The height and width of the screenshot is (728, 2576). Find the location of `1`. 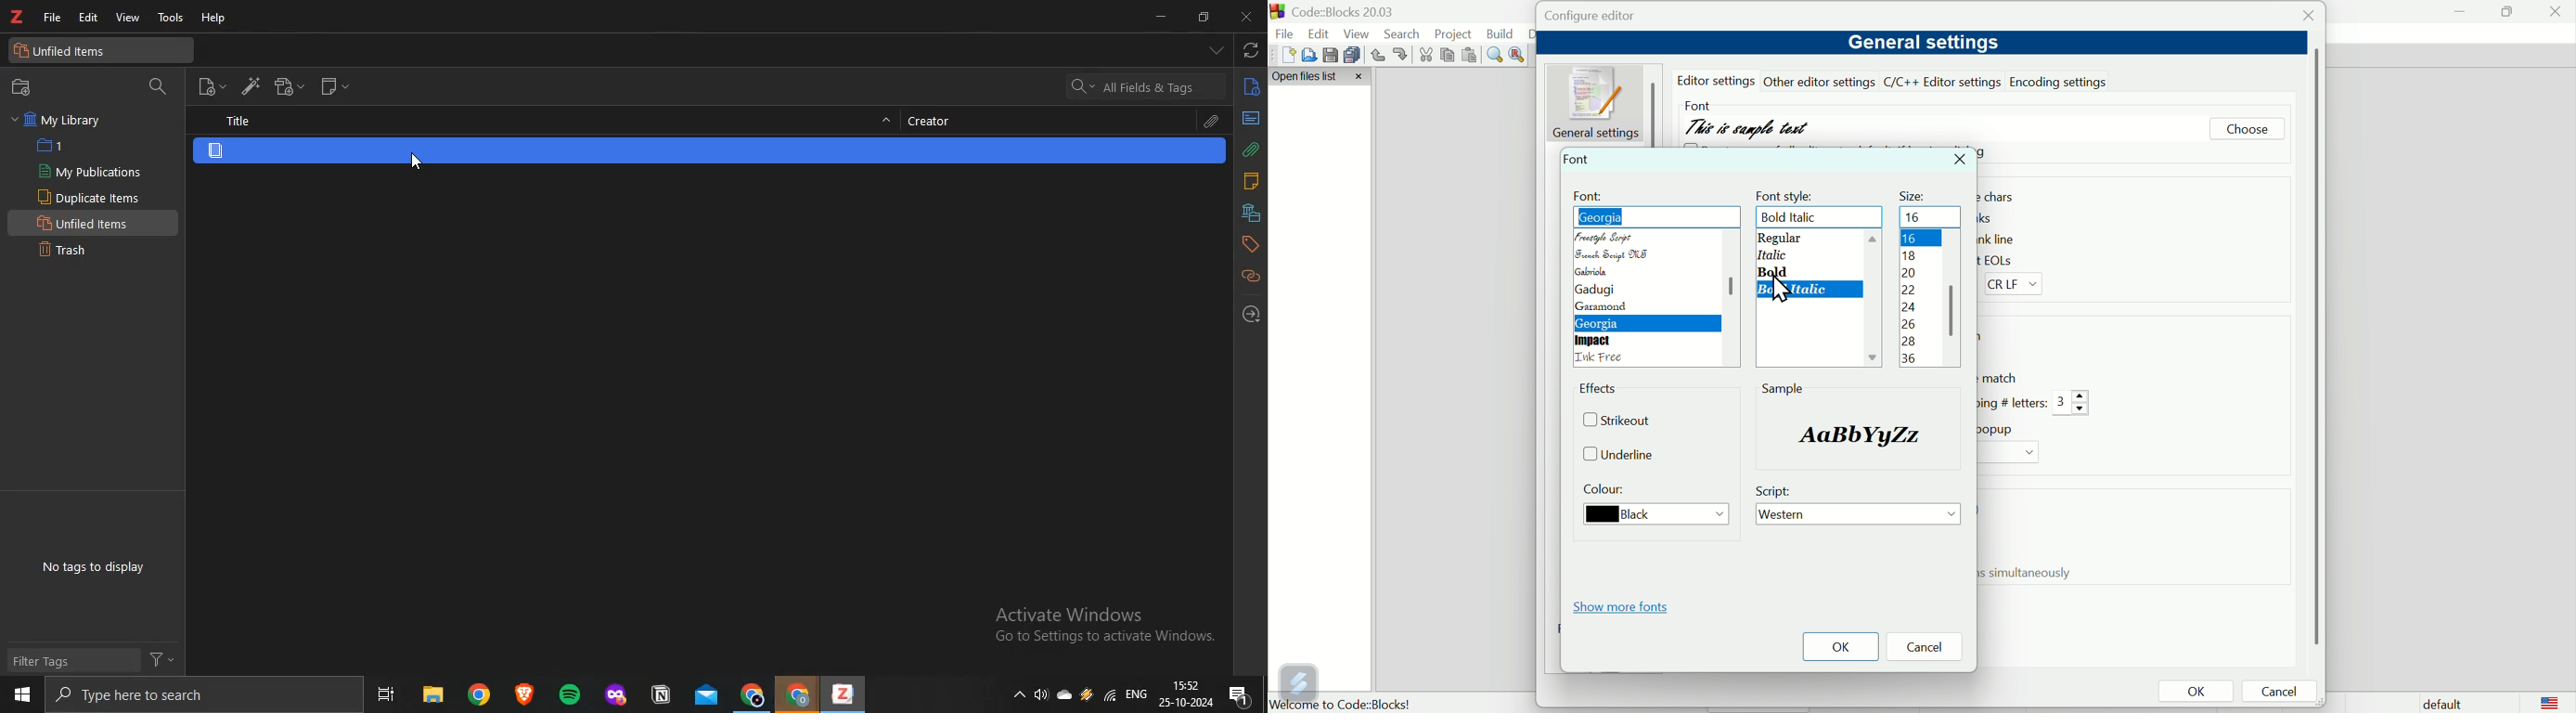

1 is located at coordinates (54, 146).